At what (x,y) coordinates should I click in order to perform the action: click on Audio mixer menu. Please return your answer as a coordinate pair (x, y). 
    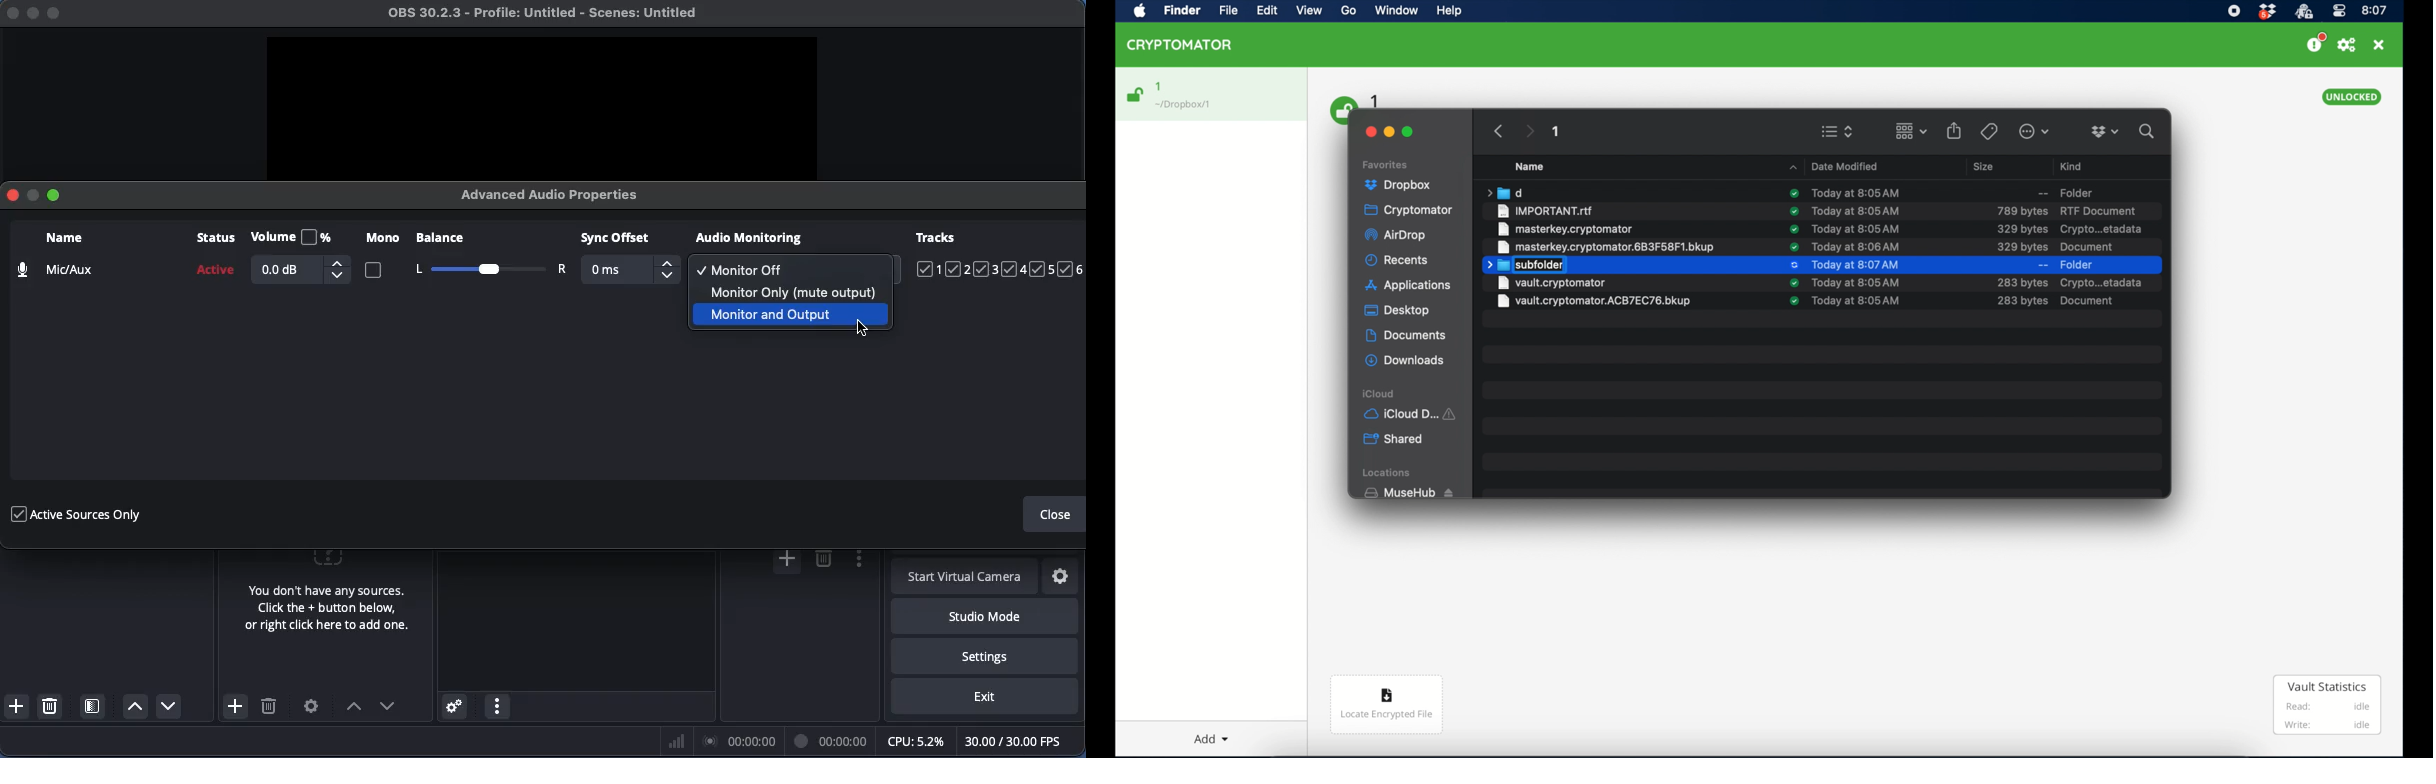
    Looking at the image, I should click on (497, 707).